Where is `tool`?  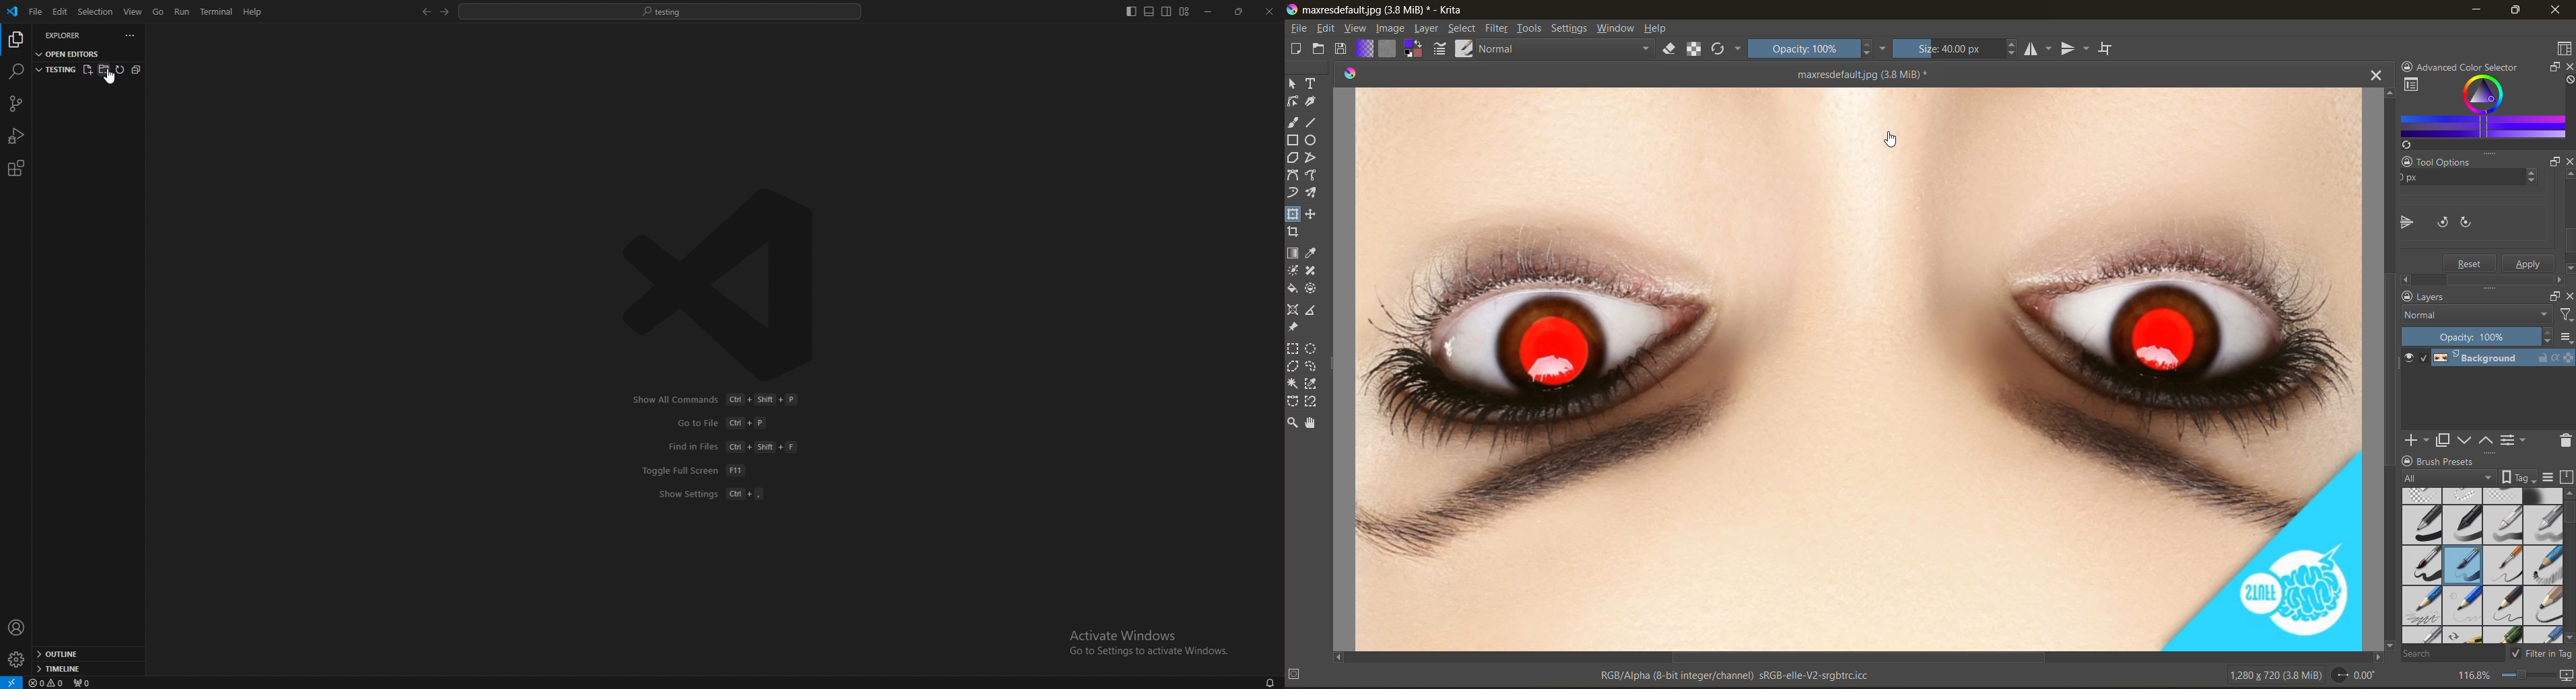 tool is located at coordinates (1295, 232).